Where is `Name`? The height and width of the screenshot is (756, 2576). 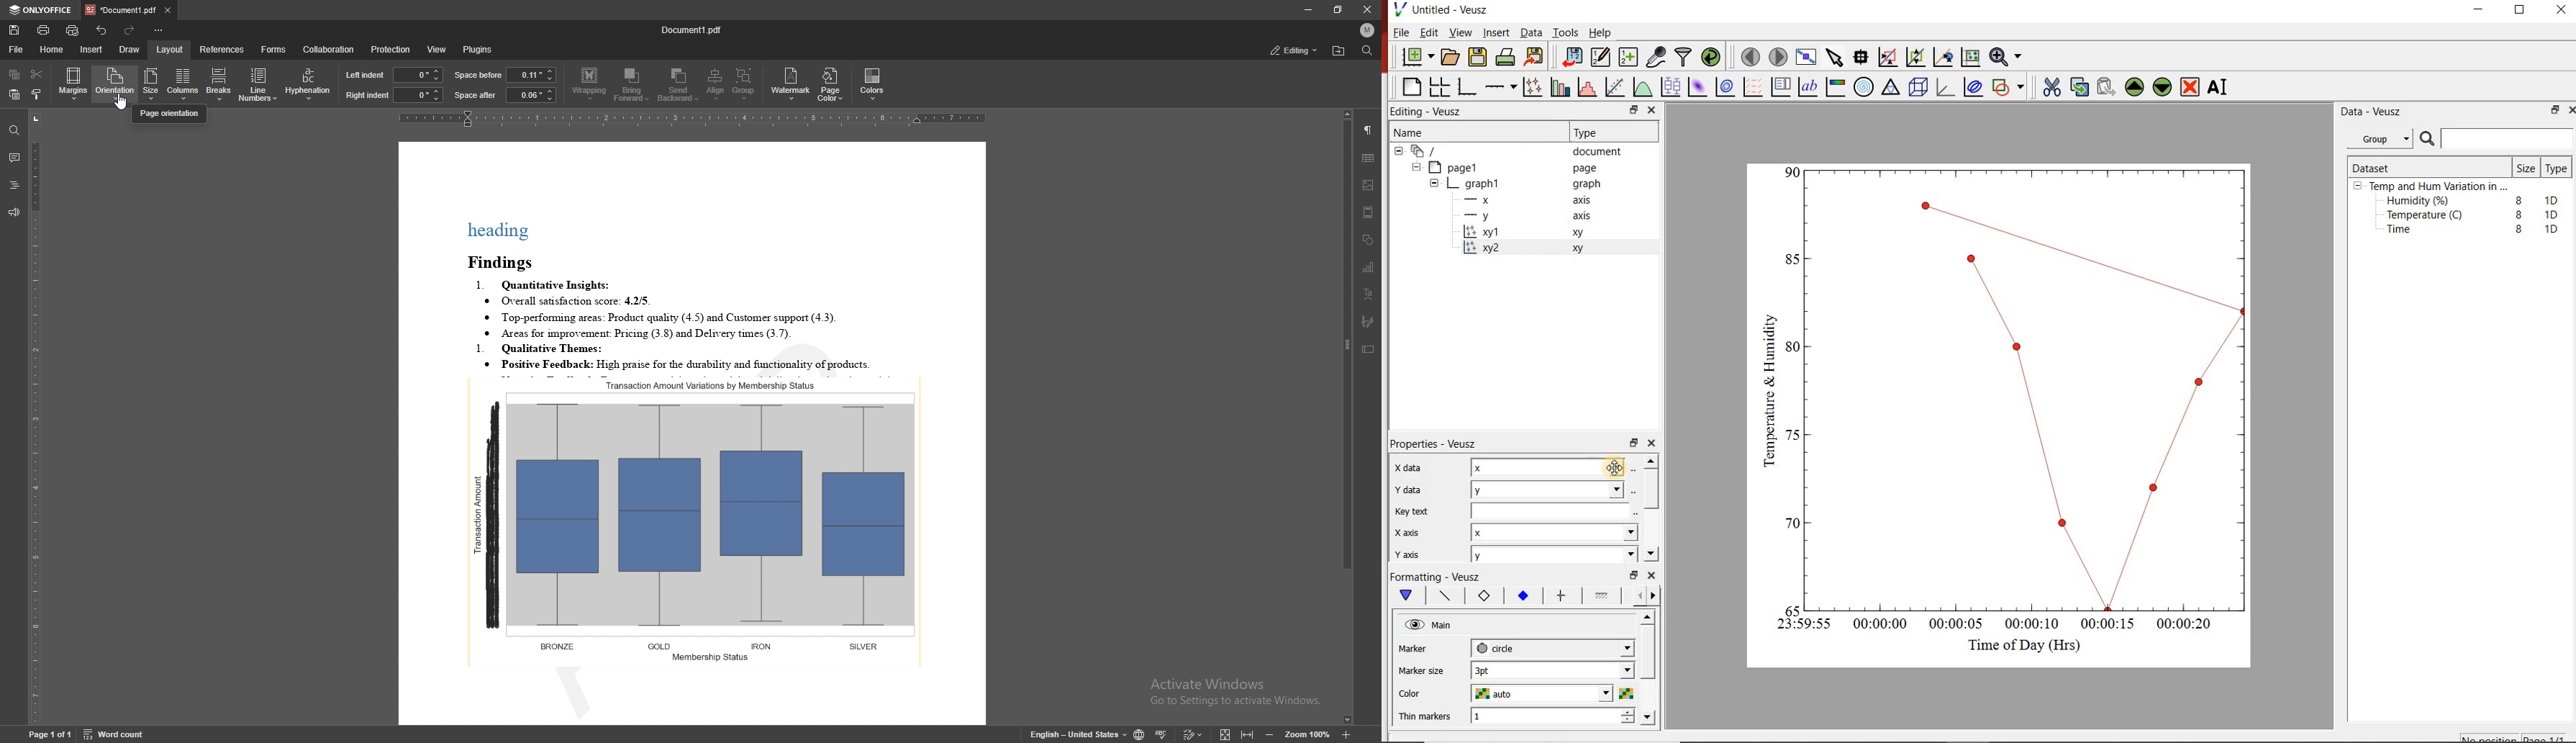 Name is located at coordinates (1421, 134).